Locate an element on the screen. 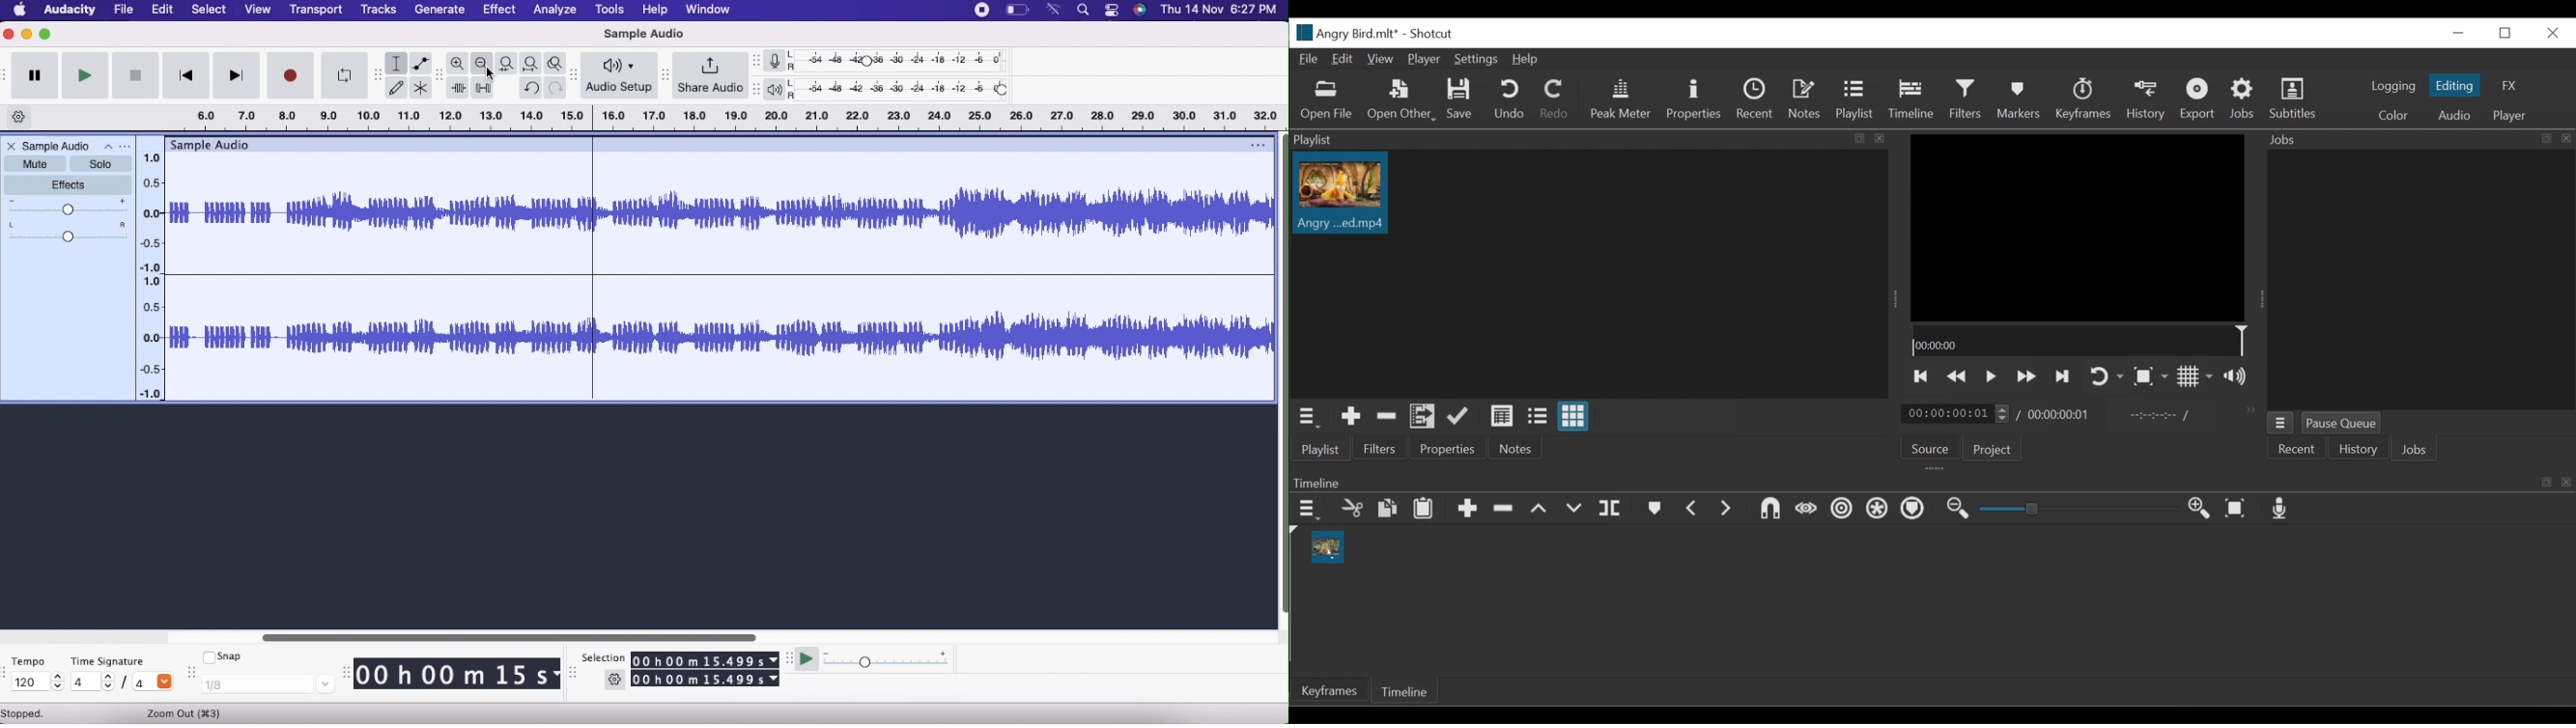 This screenshot has width=2576, height=728. Silence audio selection is located at coordinates (484, 87).